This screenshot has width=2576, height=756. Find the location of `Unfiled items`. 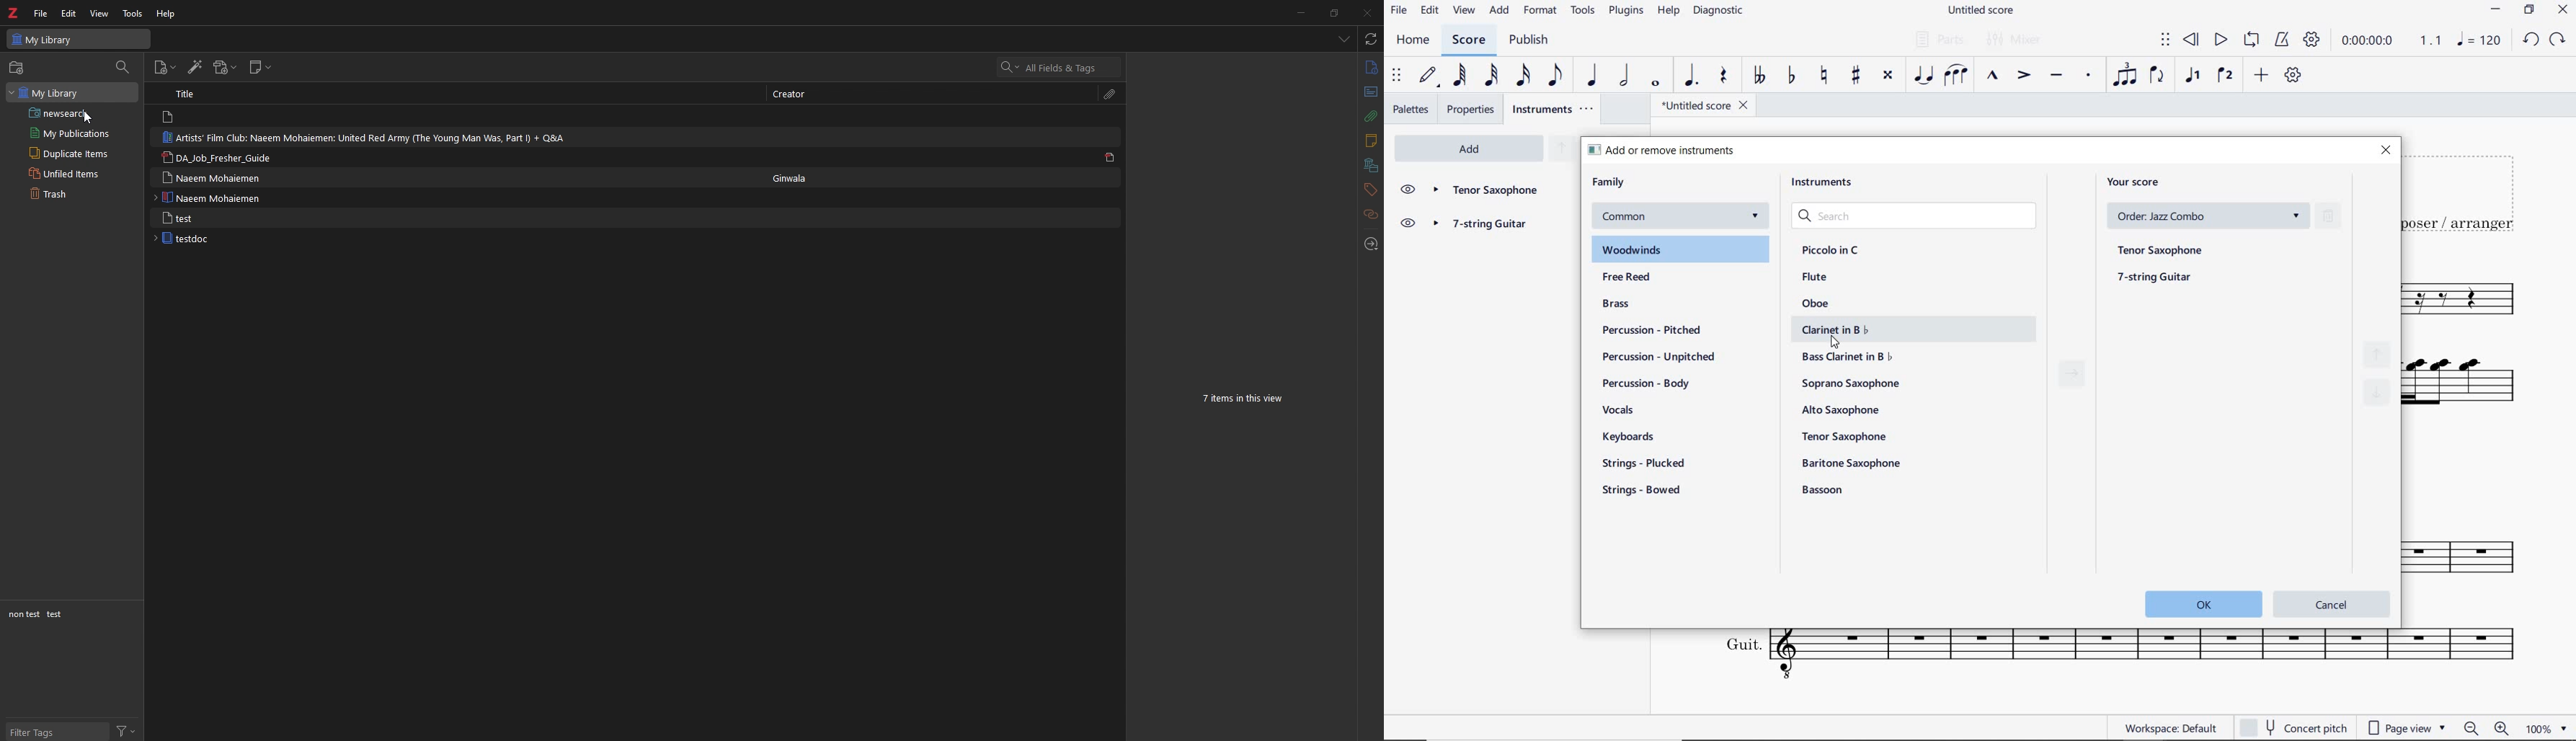

Unfiled items is located at coordinates (64, 174).